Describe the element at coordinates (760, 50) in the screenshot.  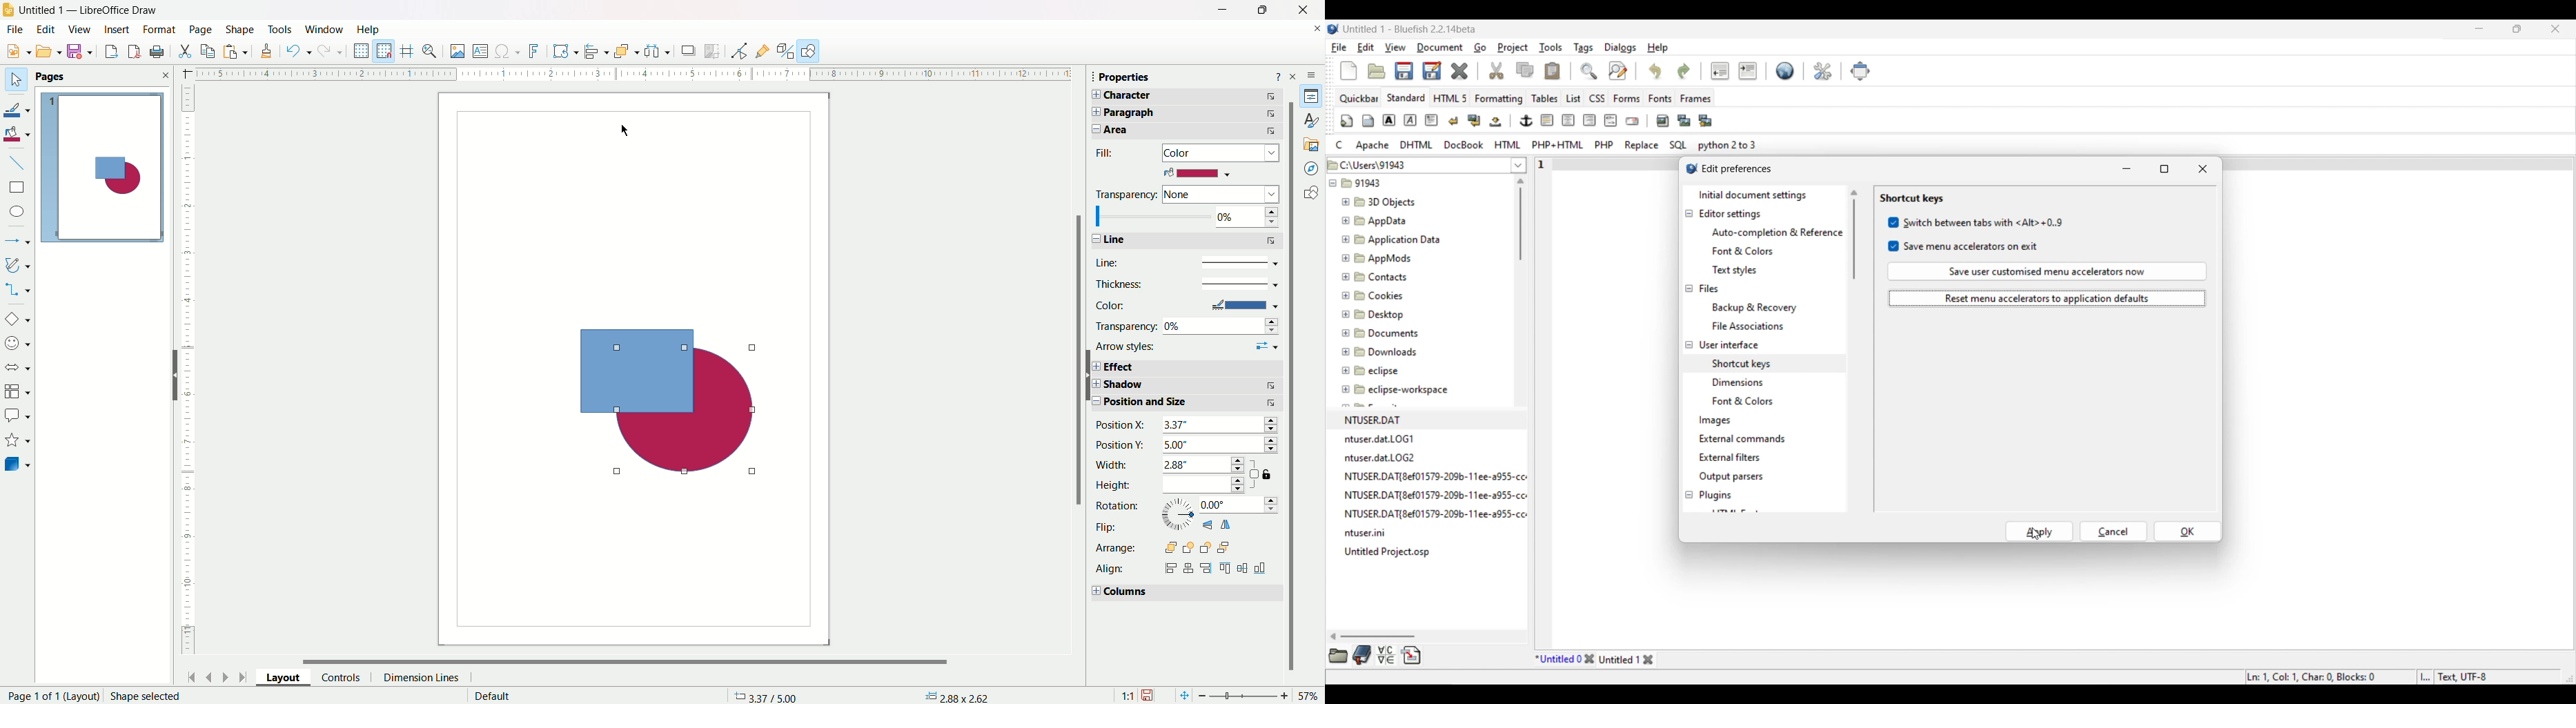
I see `gluepoint` at that location.